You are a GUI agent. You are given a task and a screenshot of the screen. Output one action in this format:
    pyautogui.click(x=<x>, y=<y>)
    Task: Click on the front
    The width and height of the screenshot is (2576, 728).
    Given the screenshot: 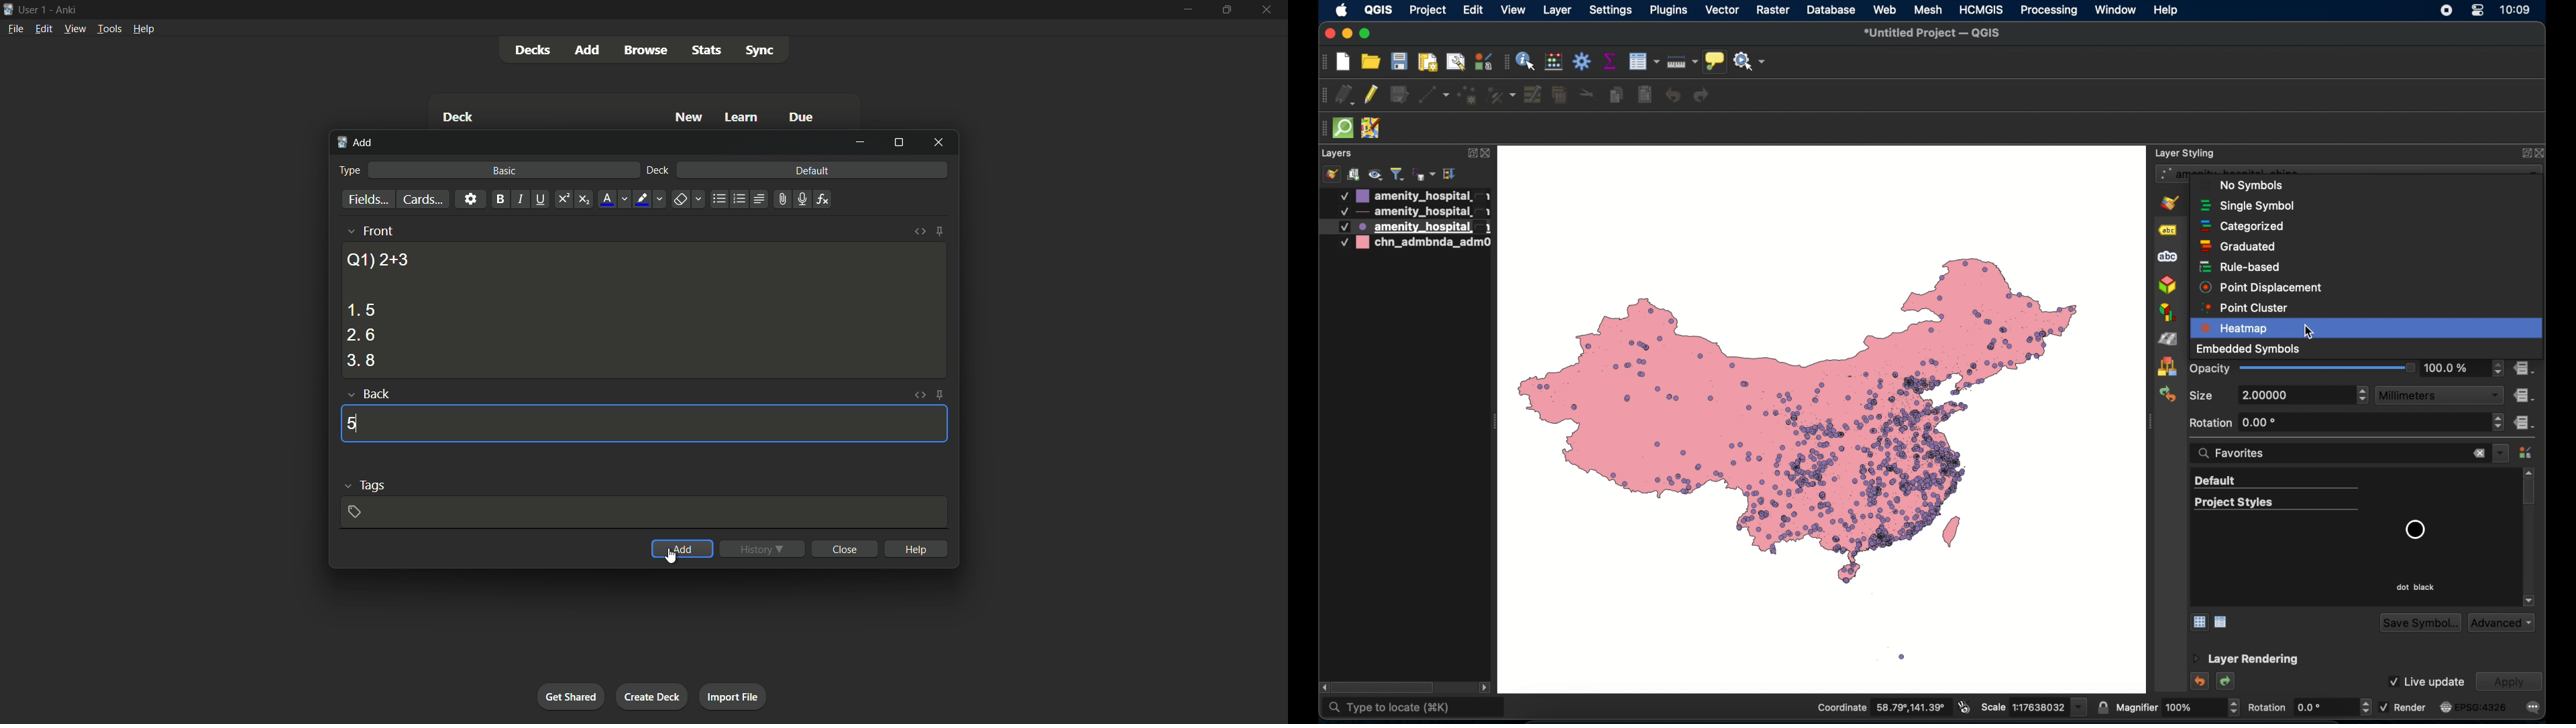 What is the action you would take?
    pyautogui.click(x=377, y=231)
    